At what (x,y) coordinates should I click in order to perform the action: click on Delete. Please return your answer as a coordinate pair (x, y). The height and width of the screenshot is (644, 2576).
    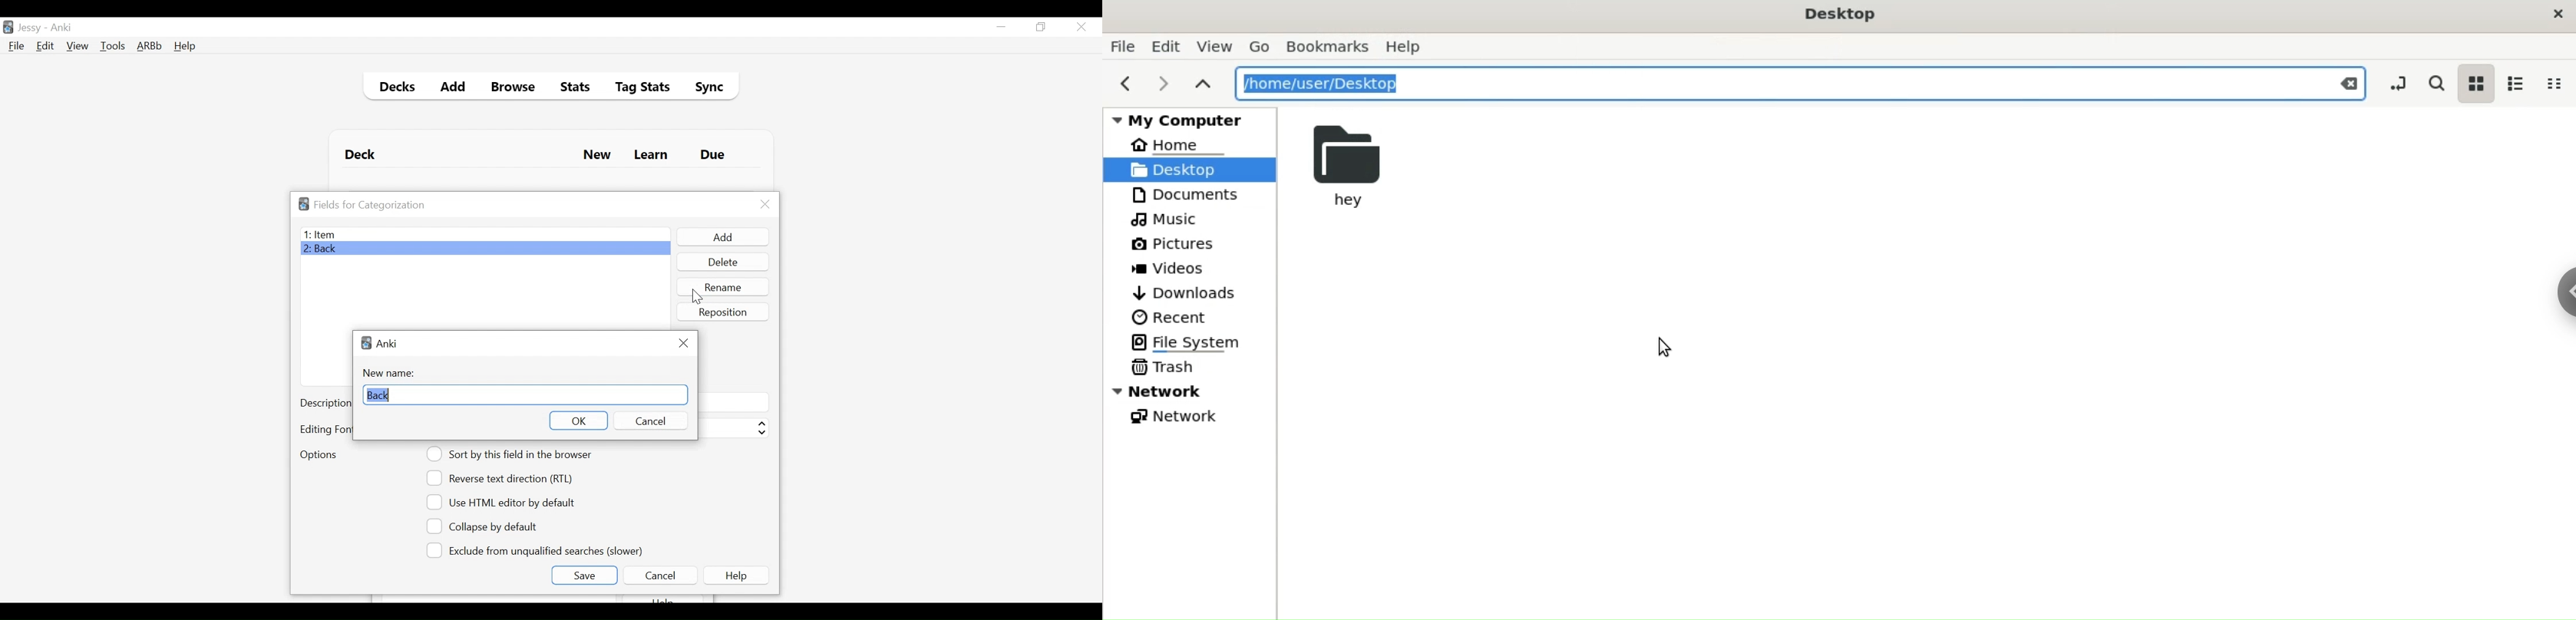
    Looking at the image, I should click on (722, 263).